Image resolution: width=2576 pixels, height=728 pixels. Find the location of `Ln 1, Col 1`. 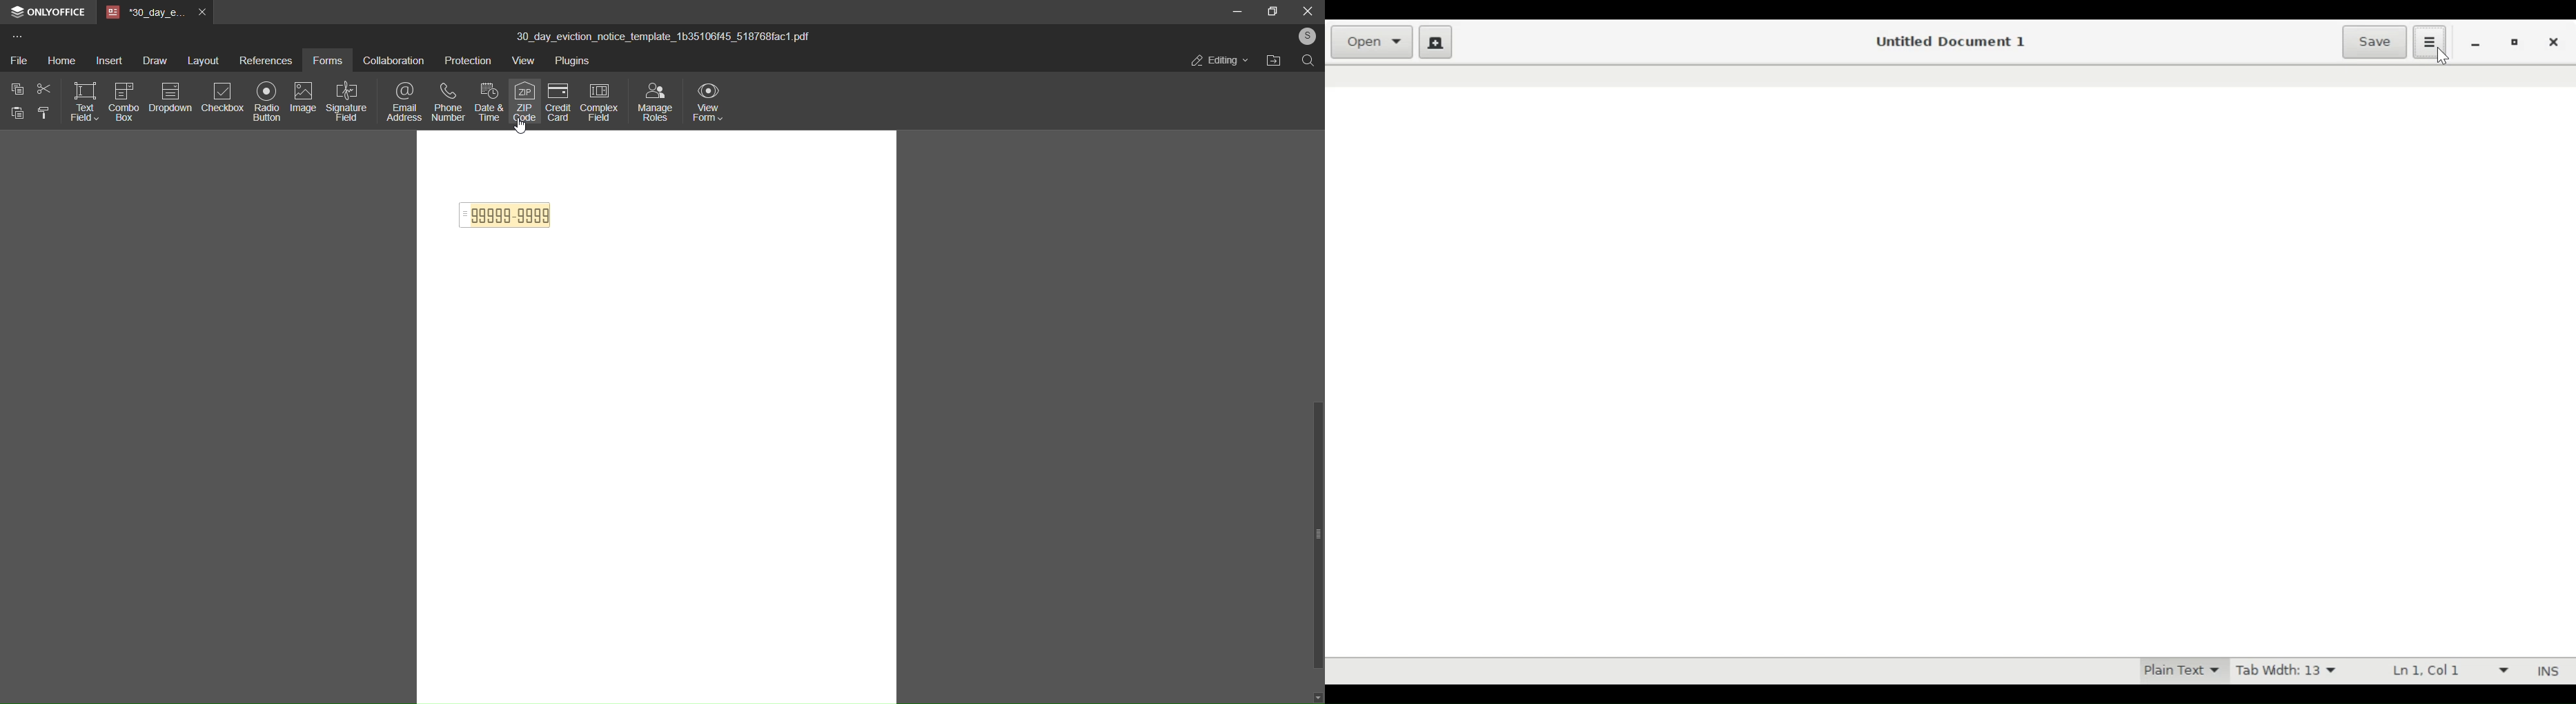

Ln 1, Col 1 is located at coordinates (2447, 671).